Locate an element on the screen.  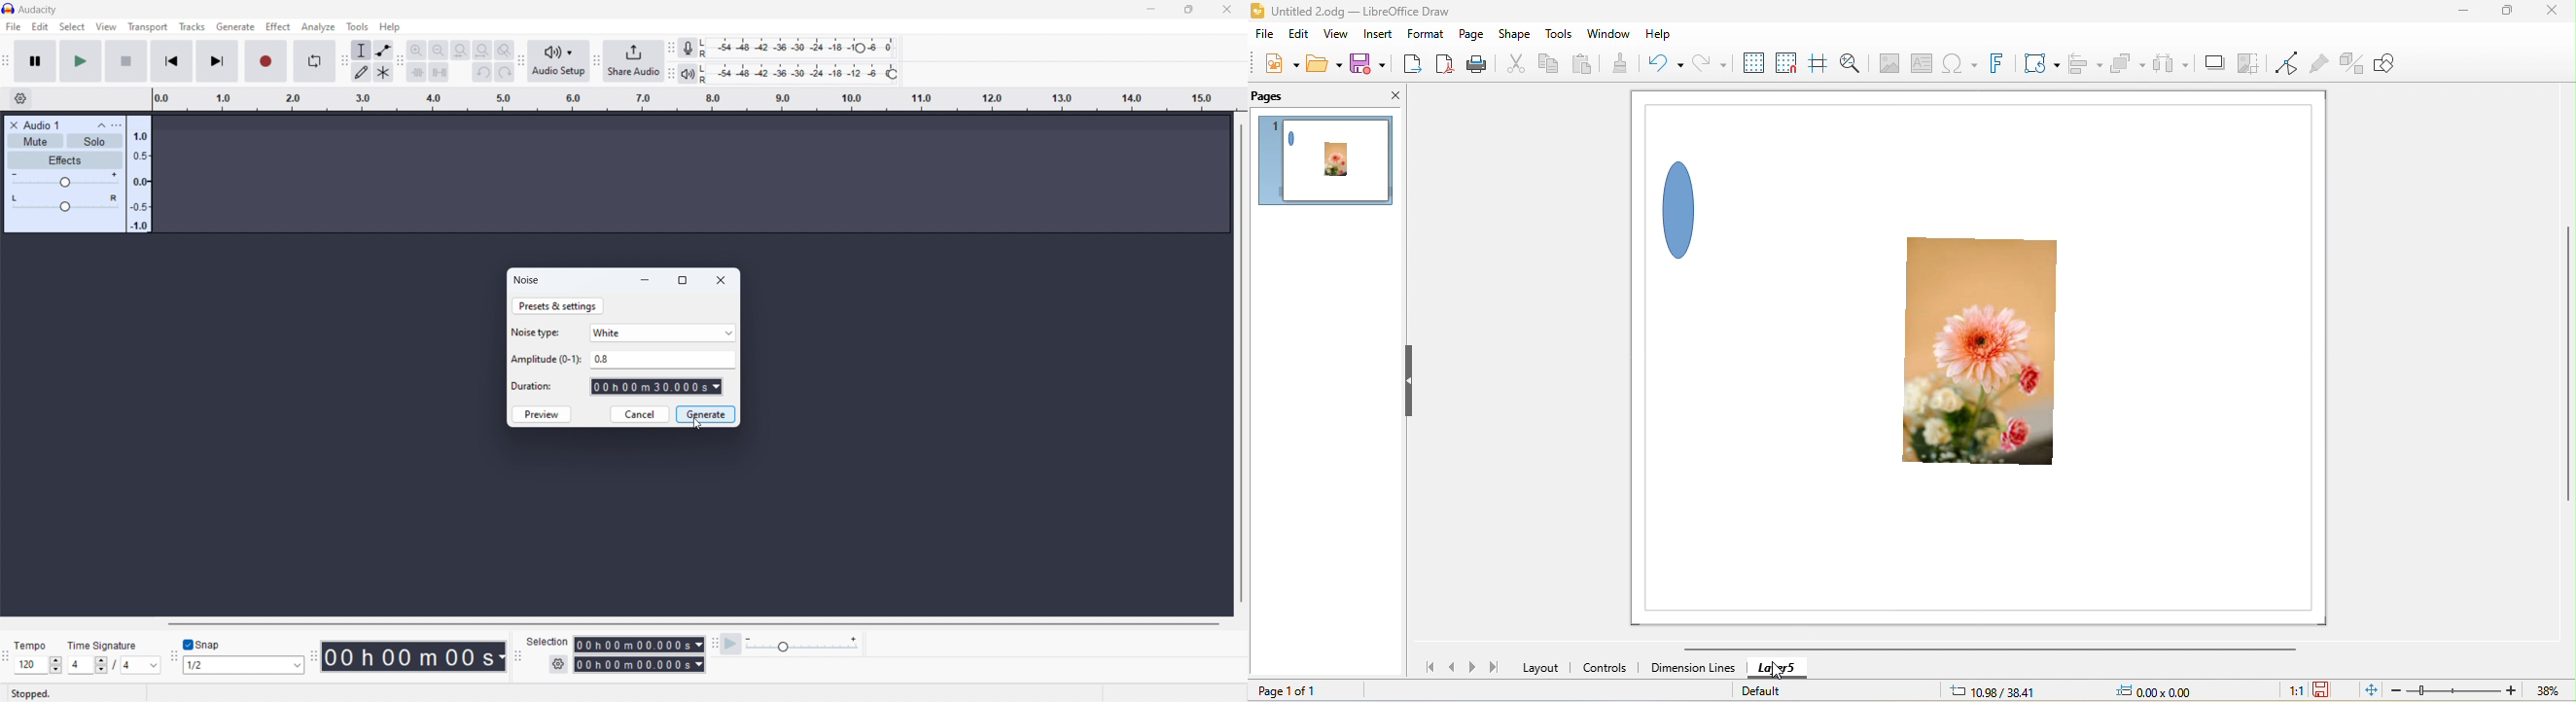
fit project to width is located at coordinates (482, 51).